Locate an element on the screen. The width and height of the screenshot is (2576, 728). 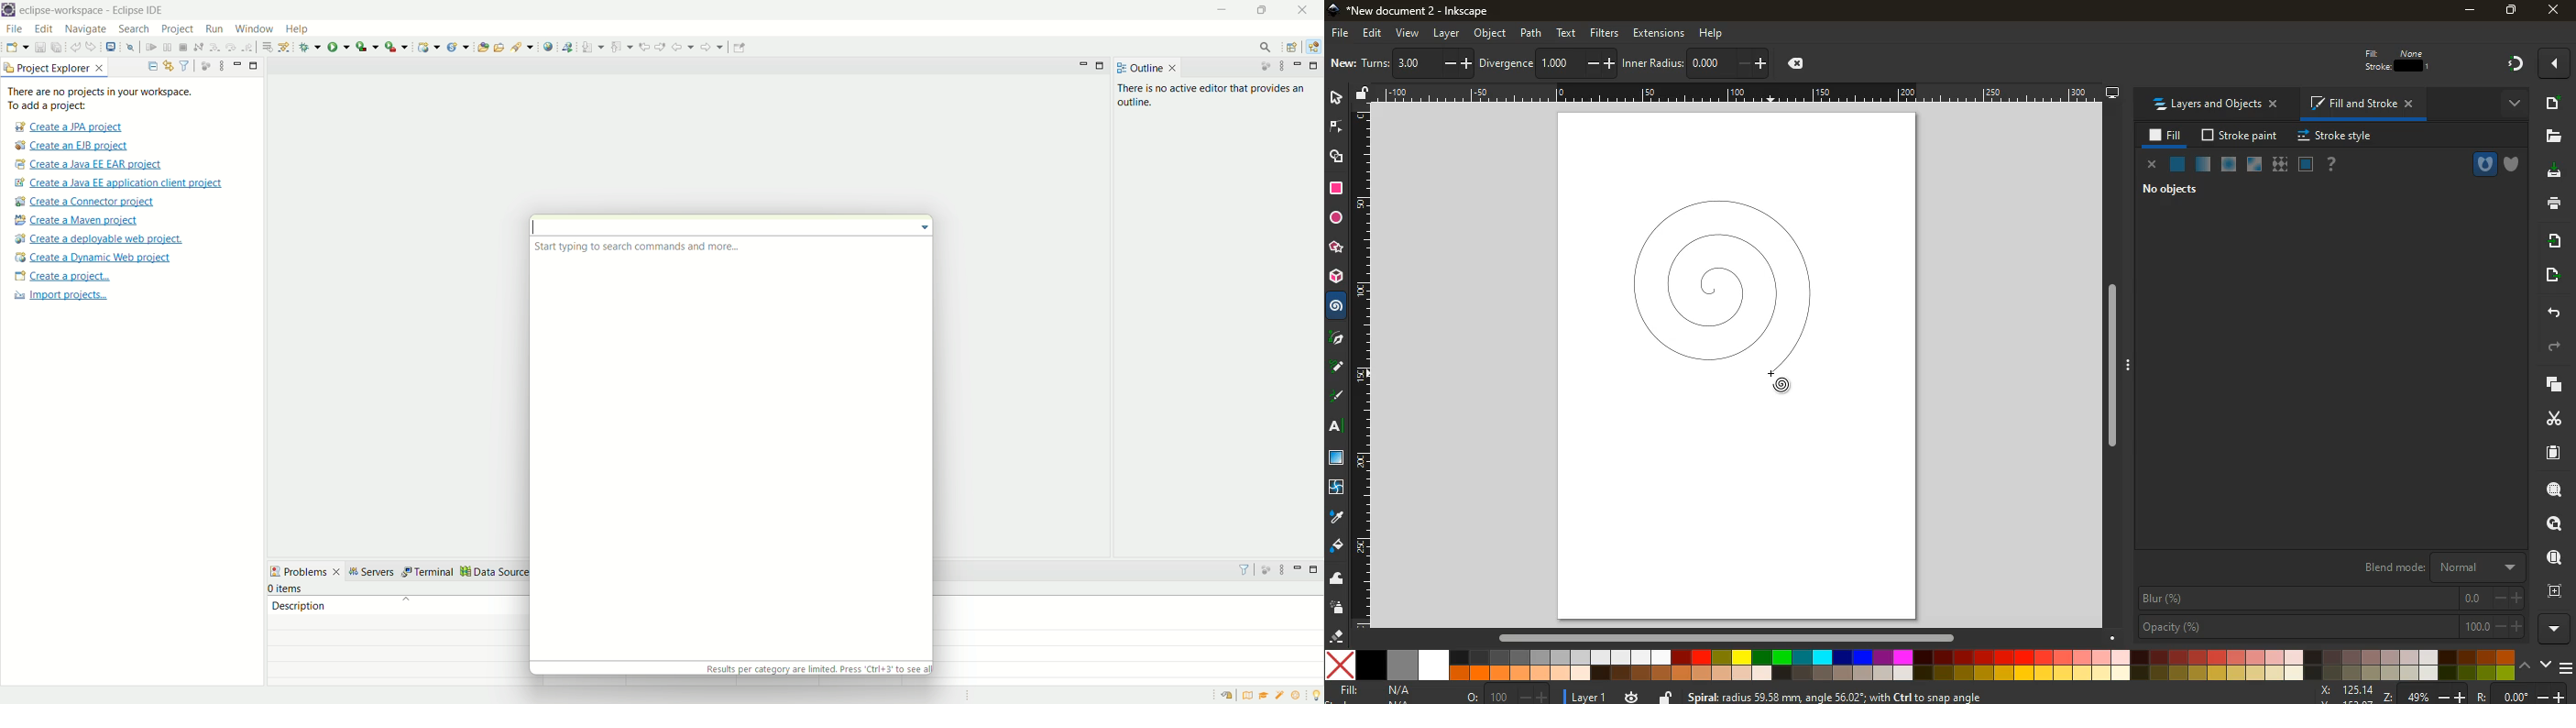
opacity is located at coordinates (2329, 626).